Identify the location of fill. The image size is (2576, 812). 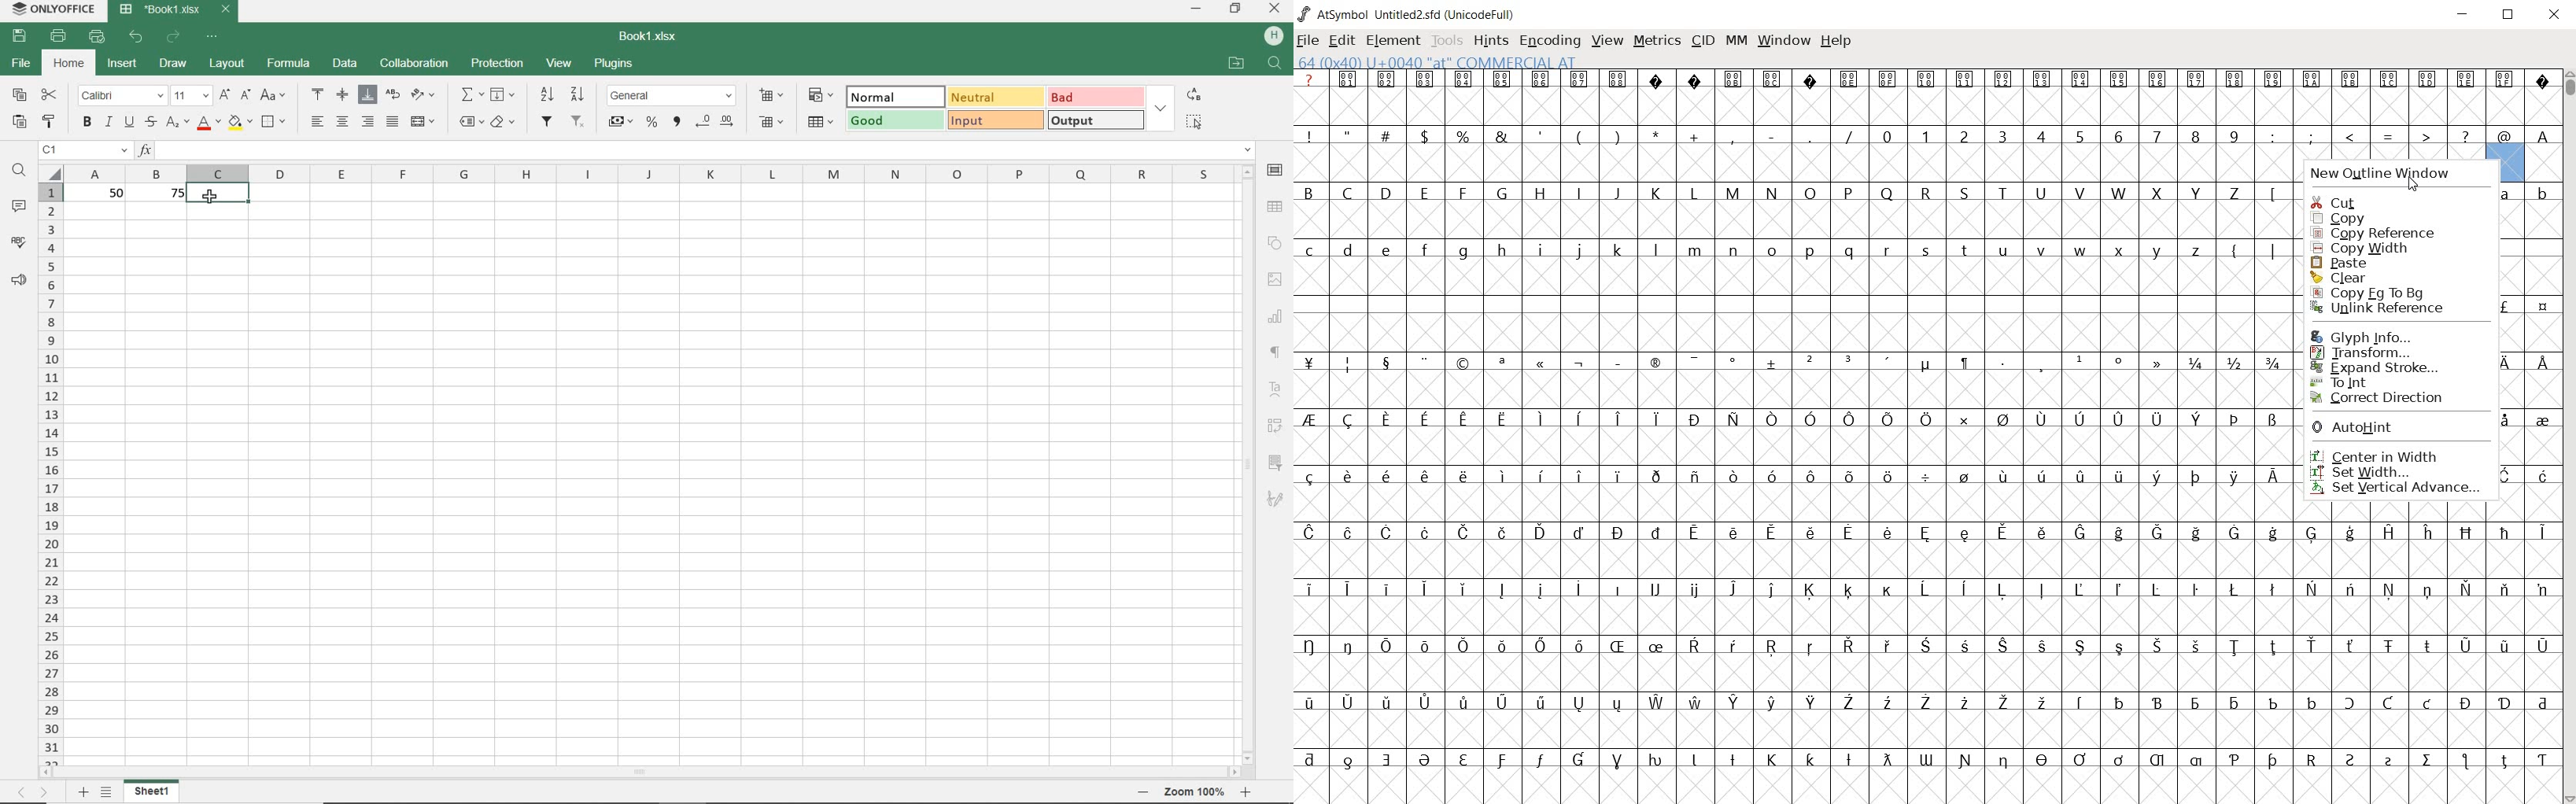
(504, 95).